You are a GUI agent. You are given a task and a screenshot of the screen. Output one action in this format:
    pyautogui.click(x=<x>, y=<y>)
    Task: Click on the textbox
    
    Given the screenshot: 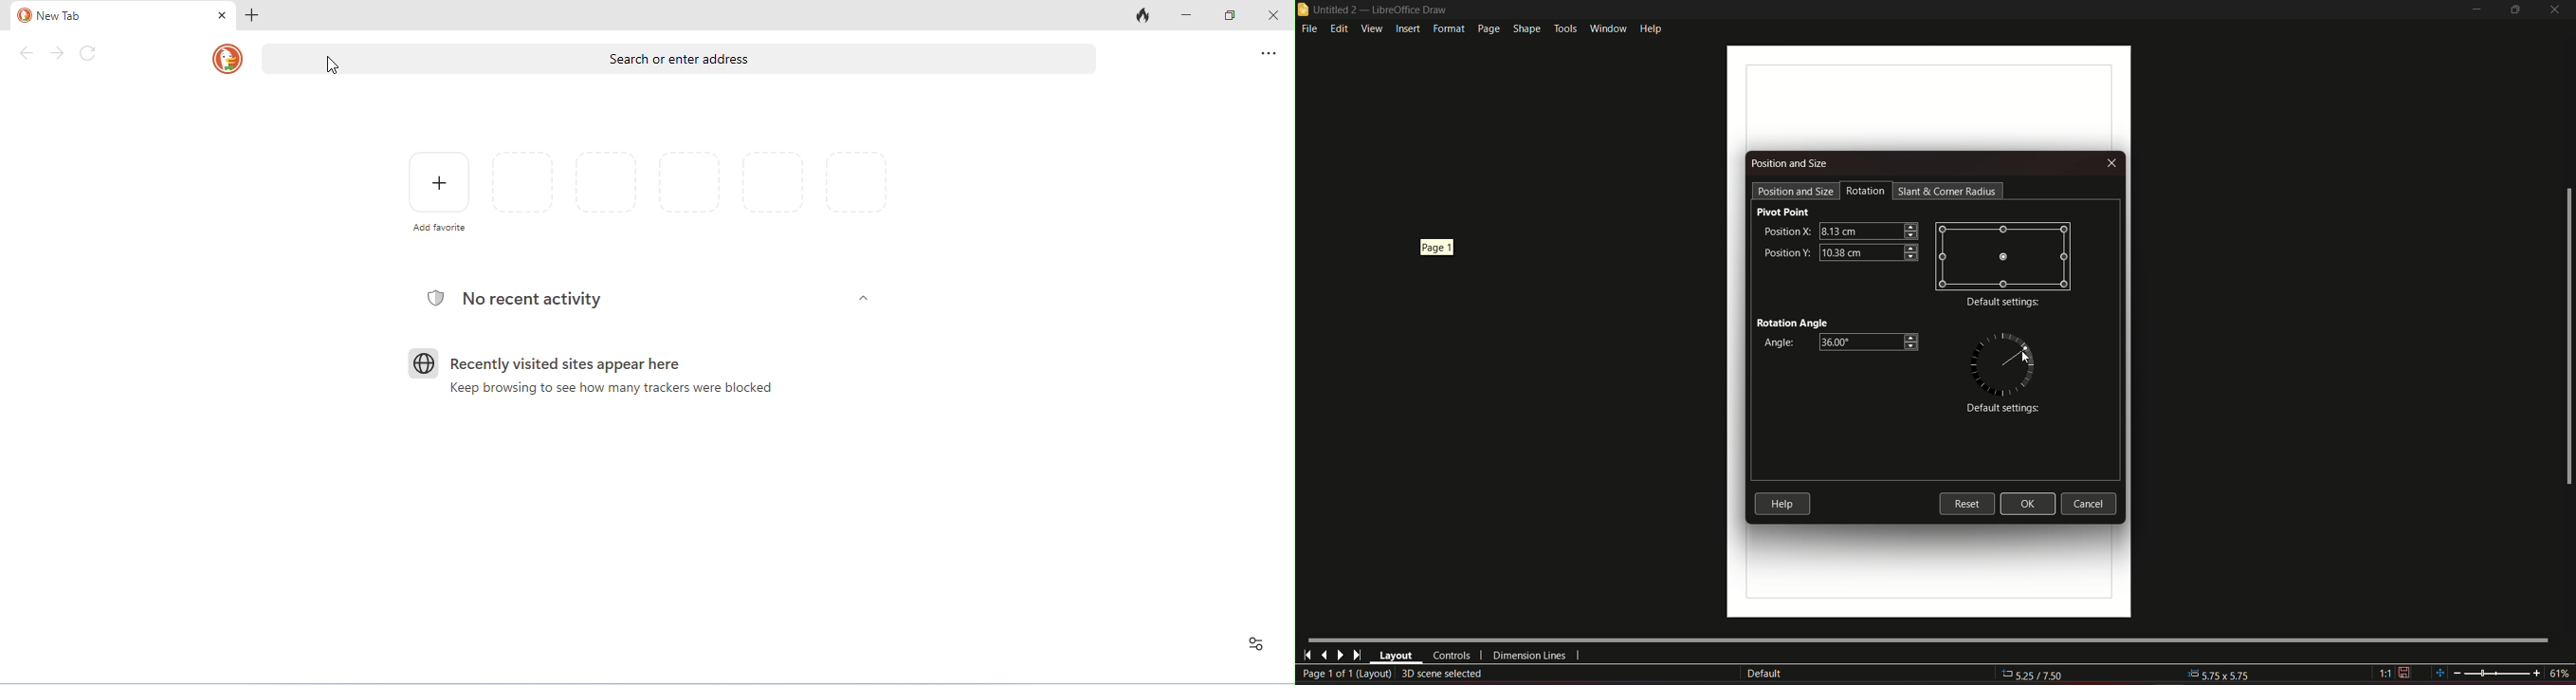 What is the action you would take?
    pyautogui.click(x=1868, y=252)
    